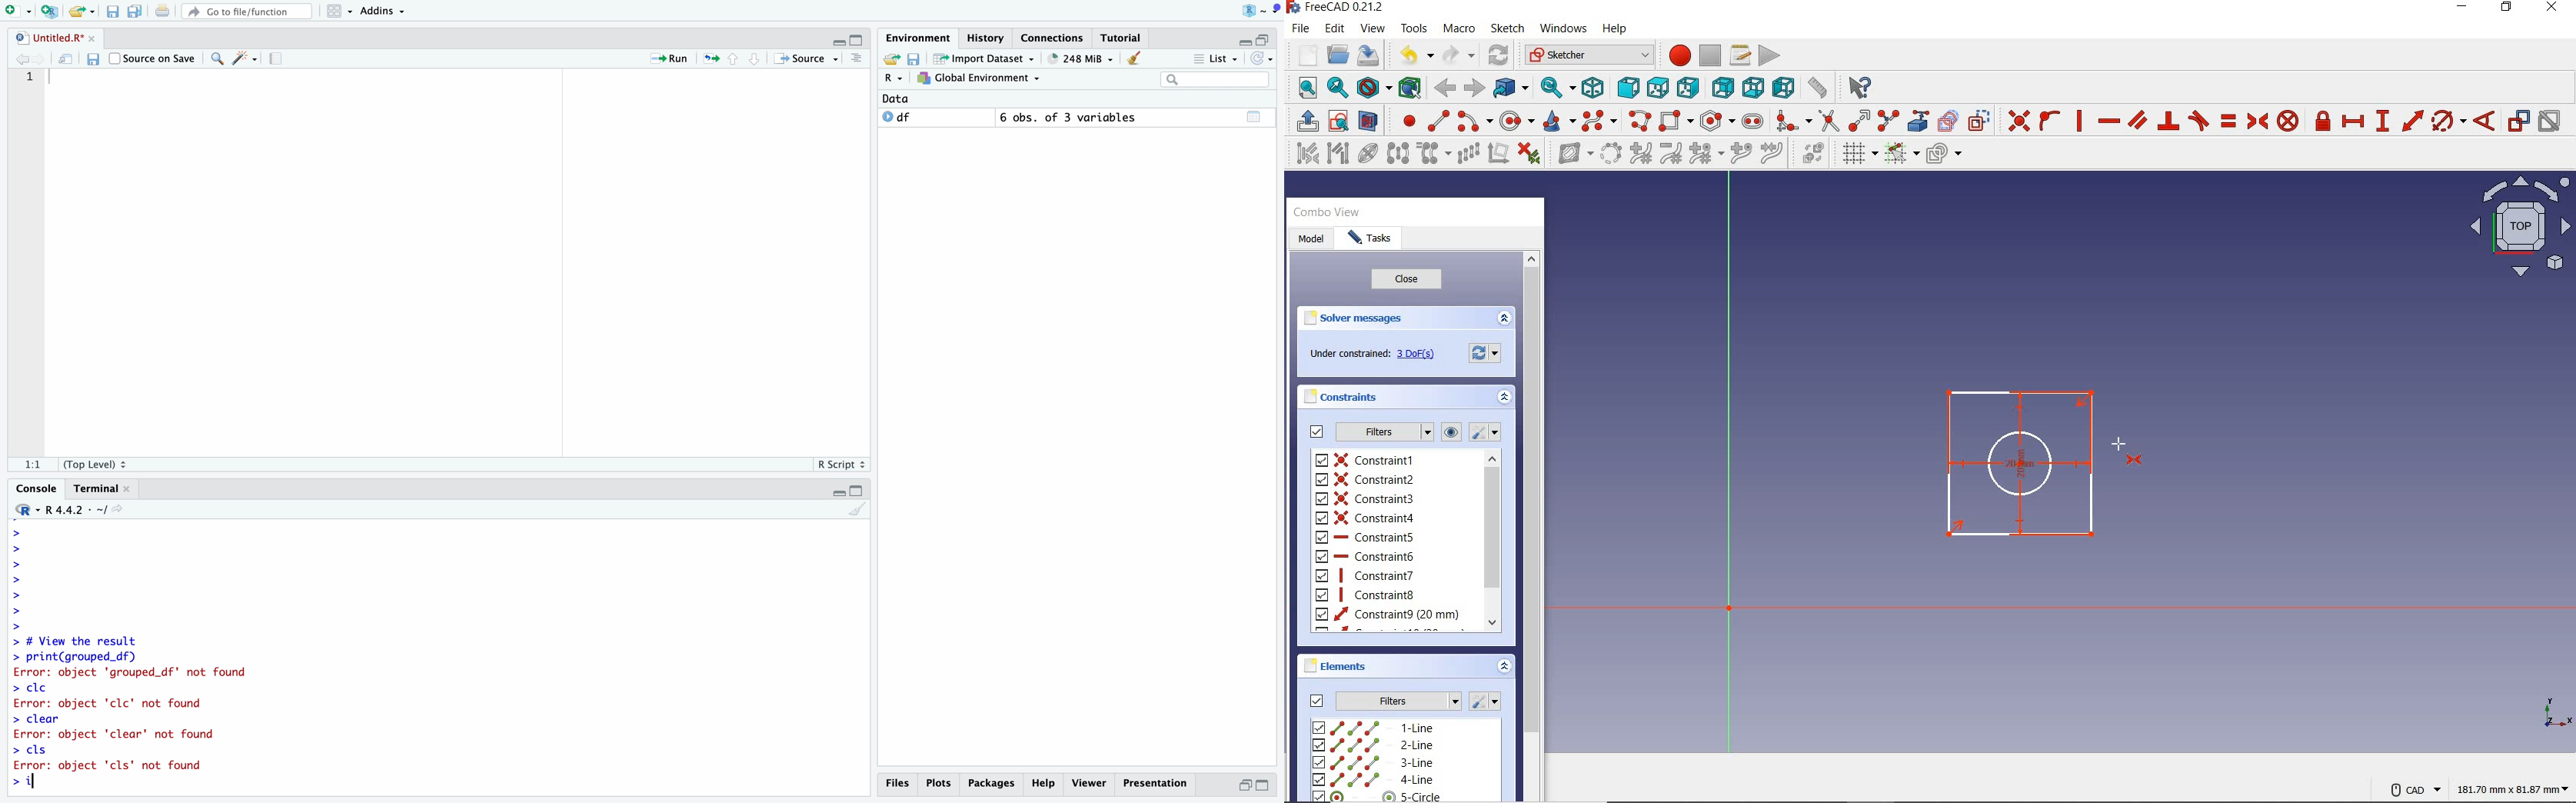 This screenshot has height=812, width=2576. I want to click on Open new file, so click(19, 11).